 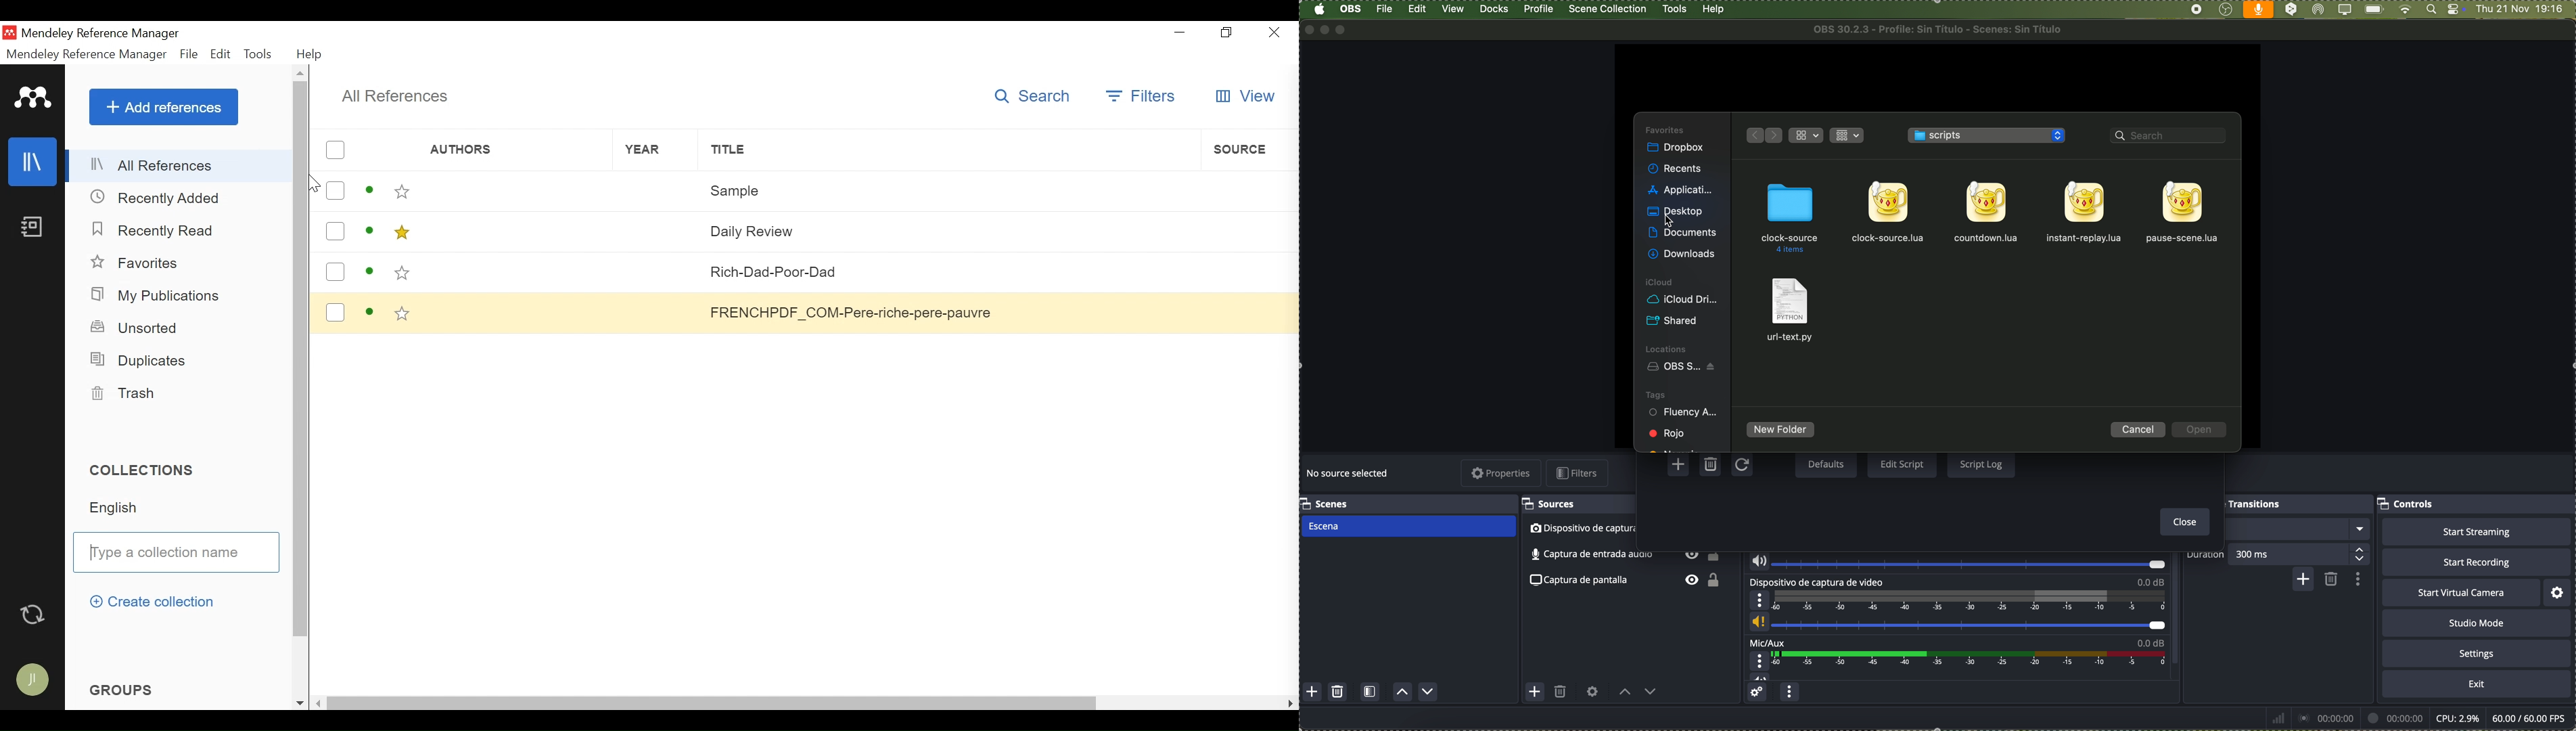 I want to click on folder, so click(x=1790, y=218).